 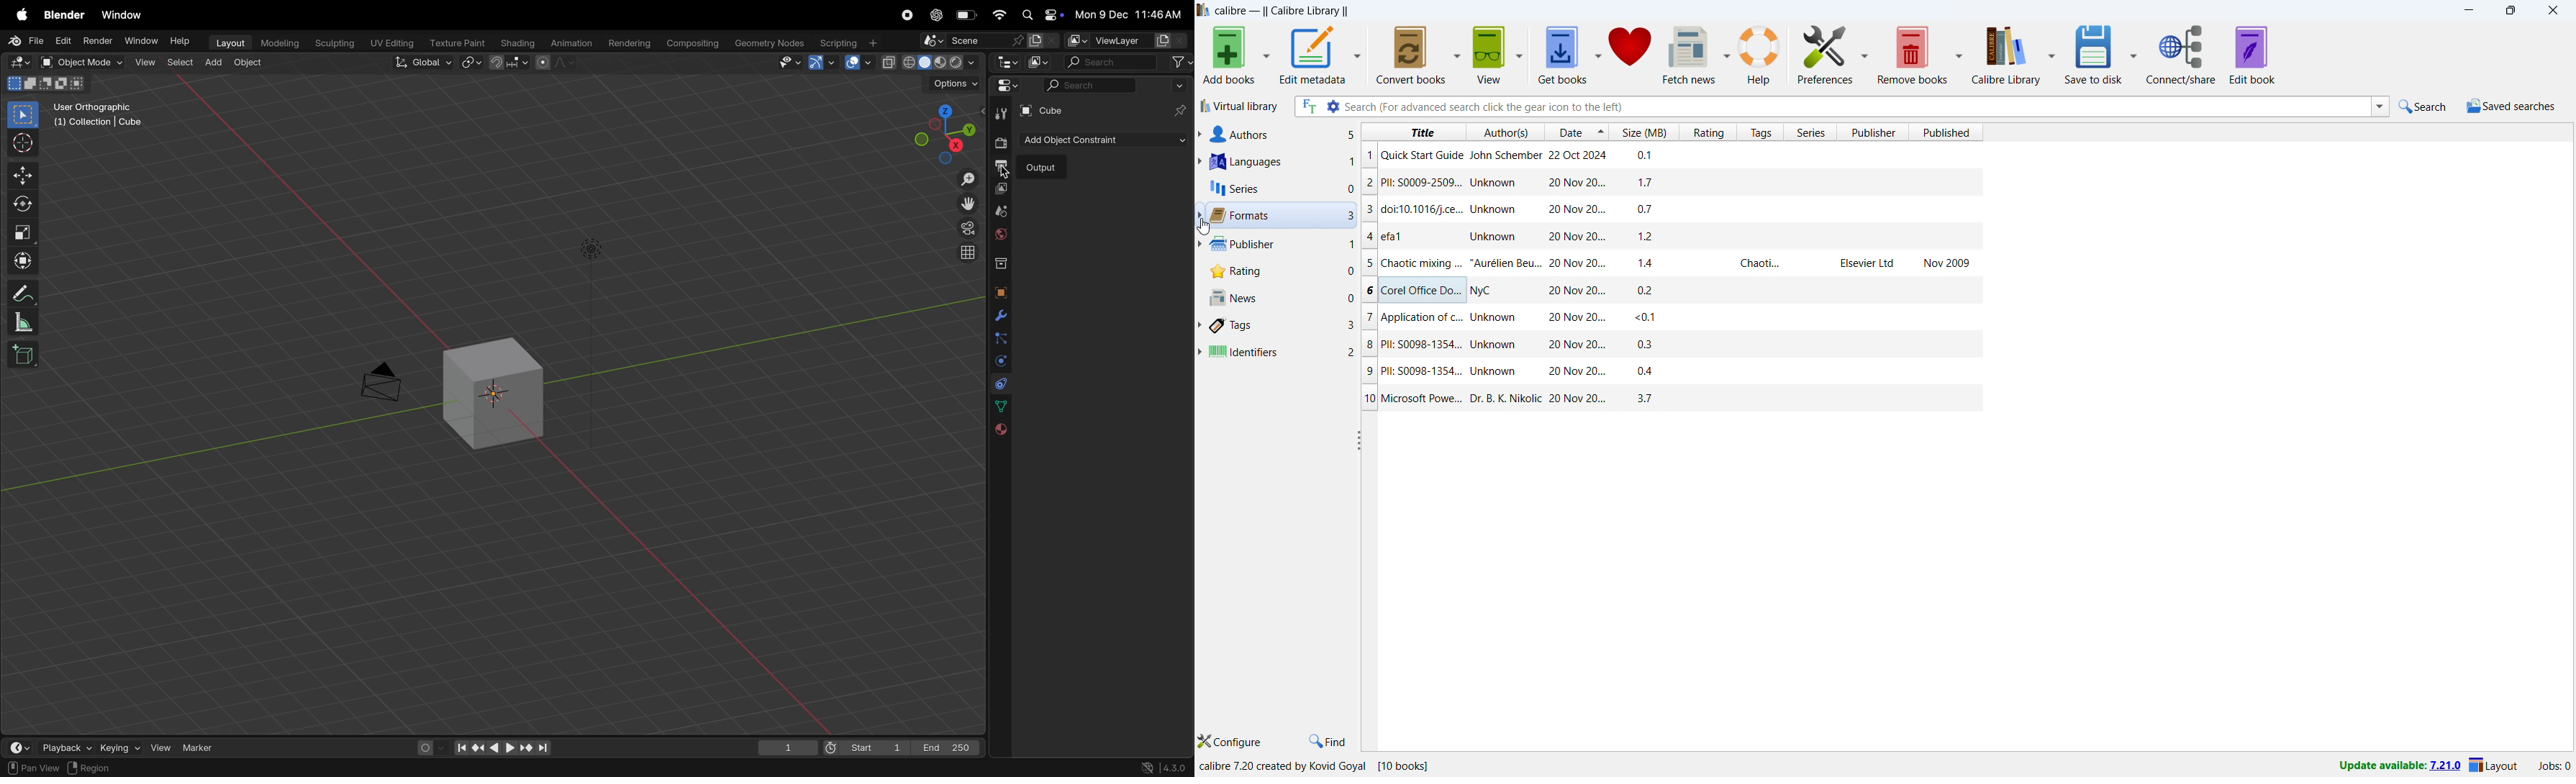 I want to click on edit metadata, so click(x=1312, y=55).